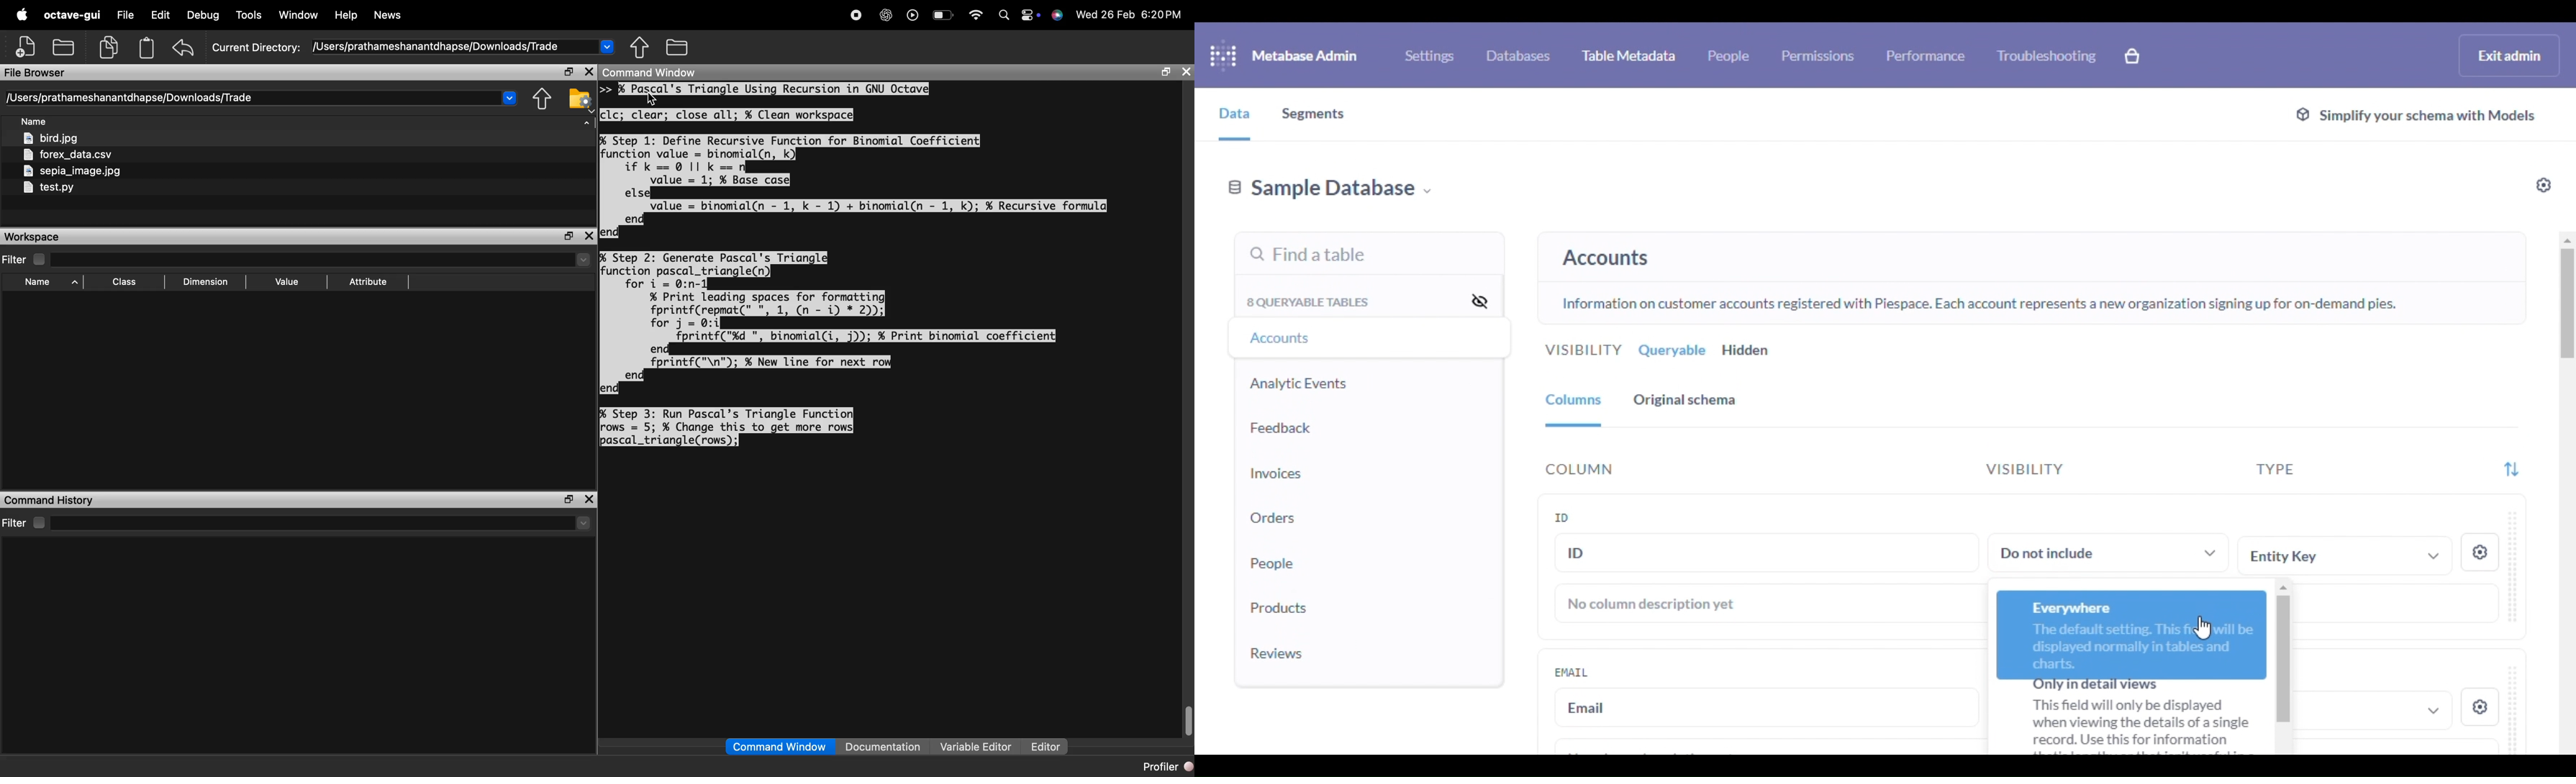 The image size is (2576, 784). Describe the element at coordinates (36, 73) in the screenshot. I see `File Browser` at that location.